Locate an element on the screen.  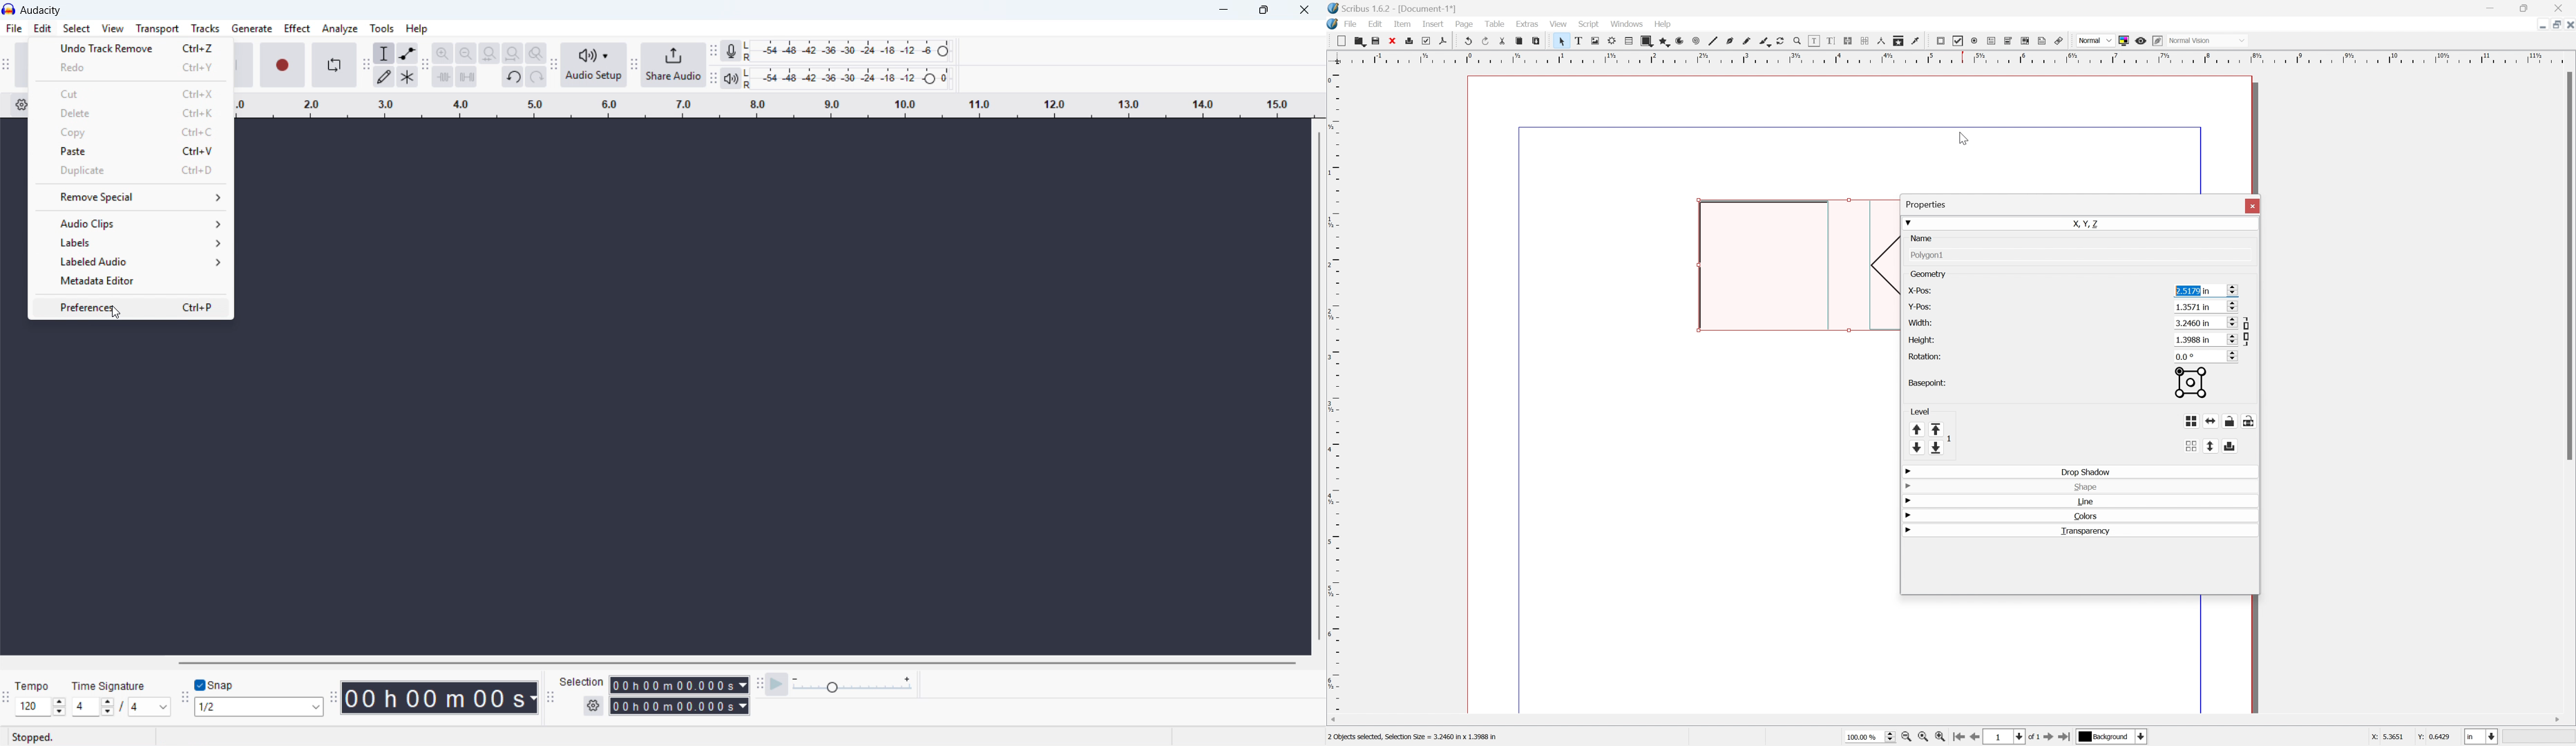
vertical scrollbar is located at coordinates (1318, 387).